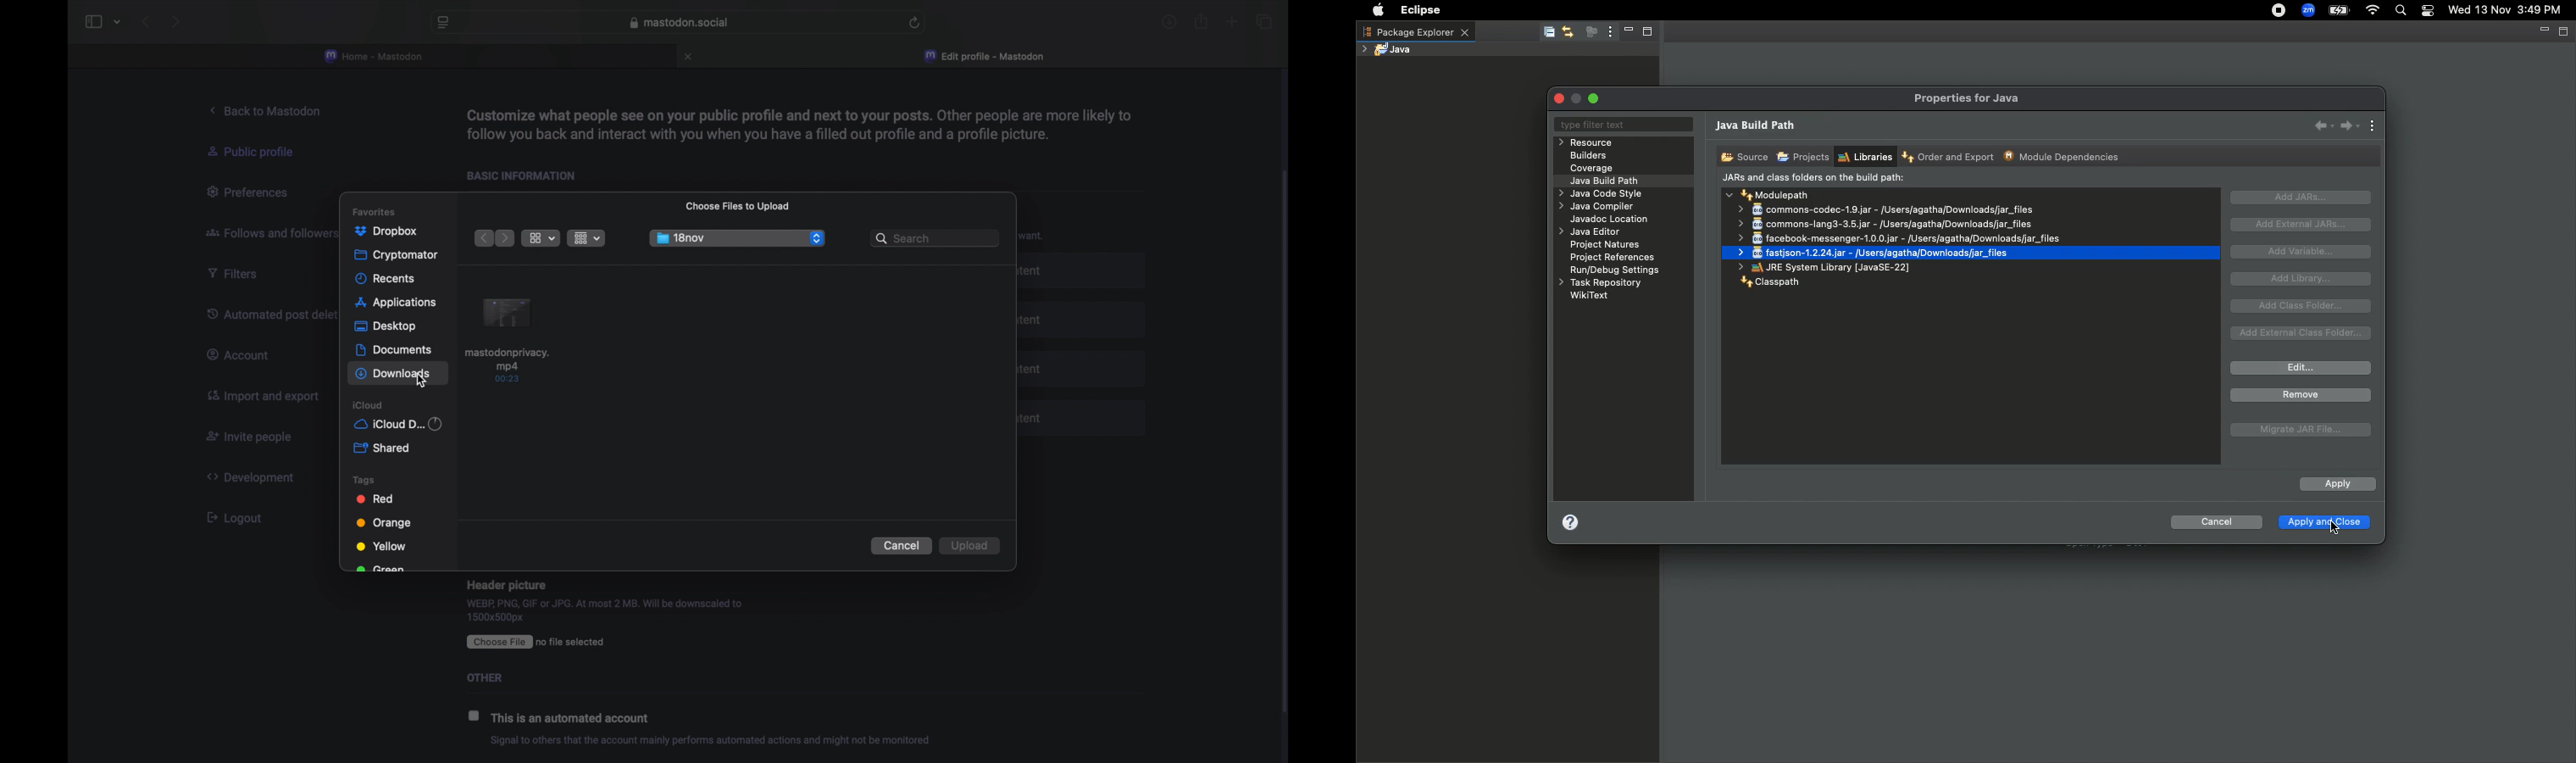  What do you see at coordinates (2506, 8) in the screenshot?
I see `Wed 13 Nov 3:49 PM` at bounding box center [2506, 8].